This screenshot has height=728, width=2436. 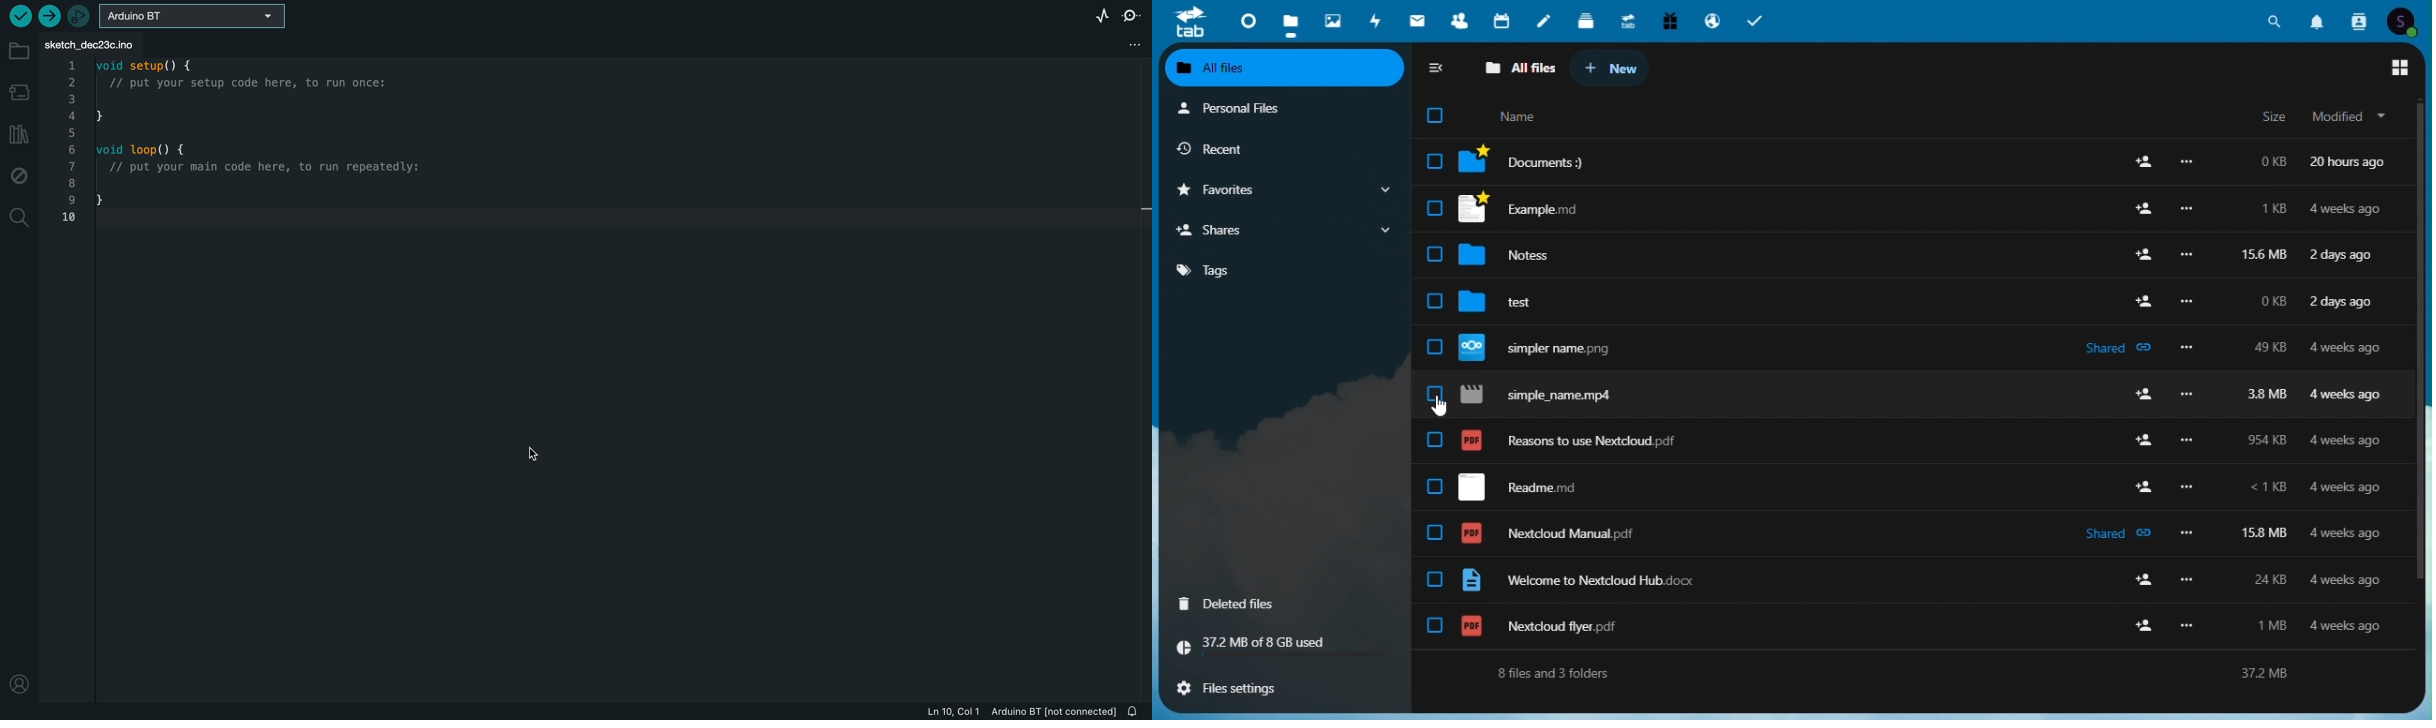 What do you see at coordinates (1287, 68) in the screenshot?
I see `All files` at bounding box center [1287, 68].